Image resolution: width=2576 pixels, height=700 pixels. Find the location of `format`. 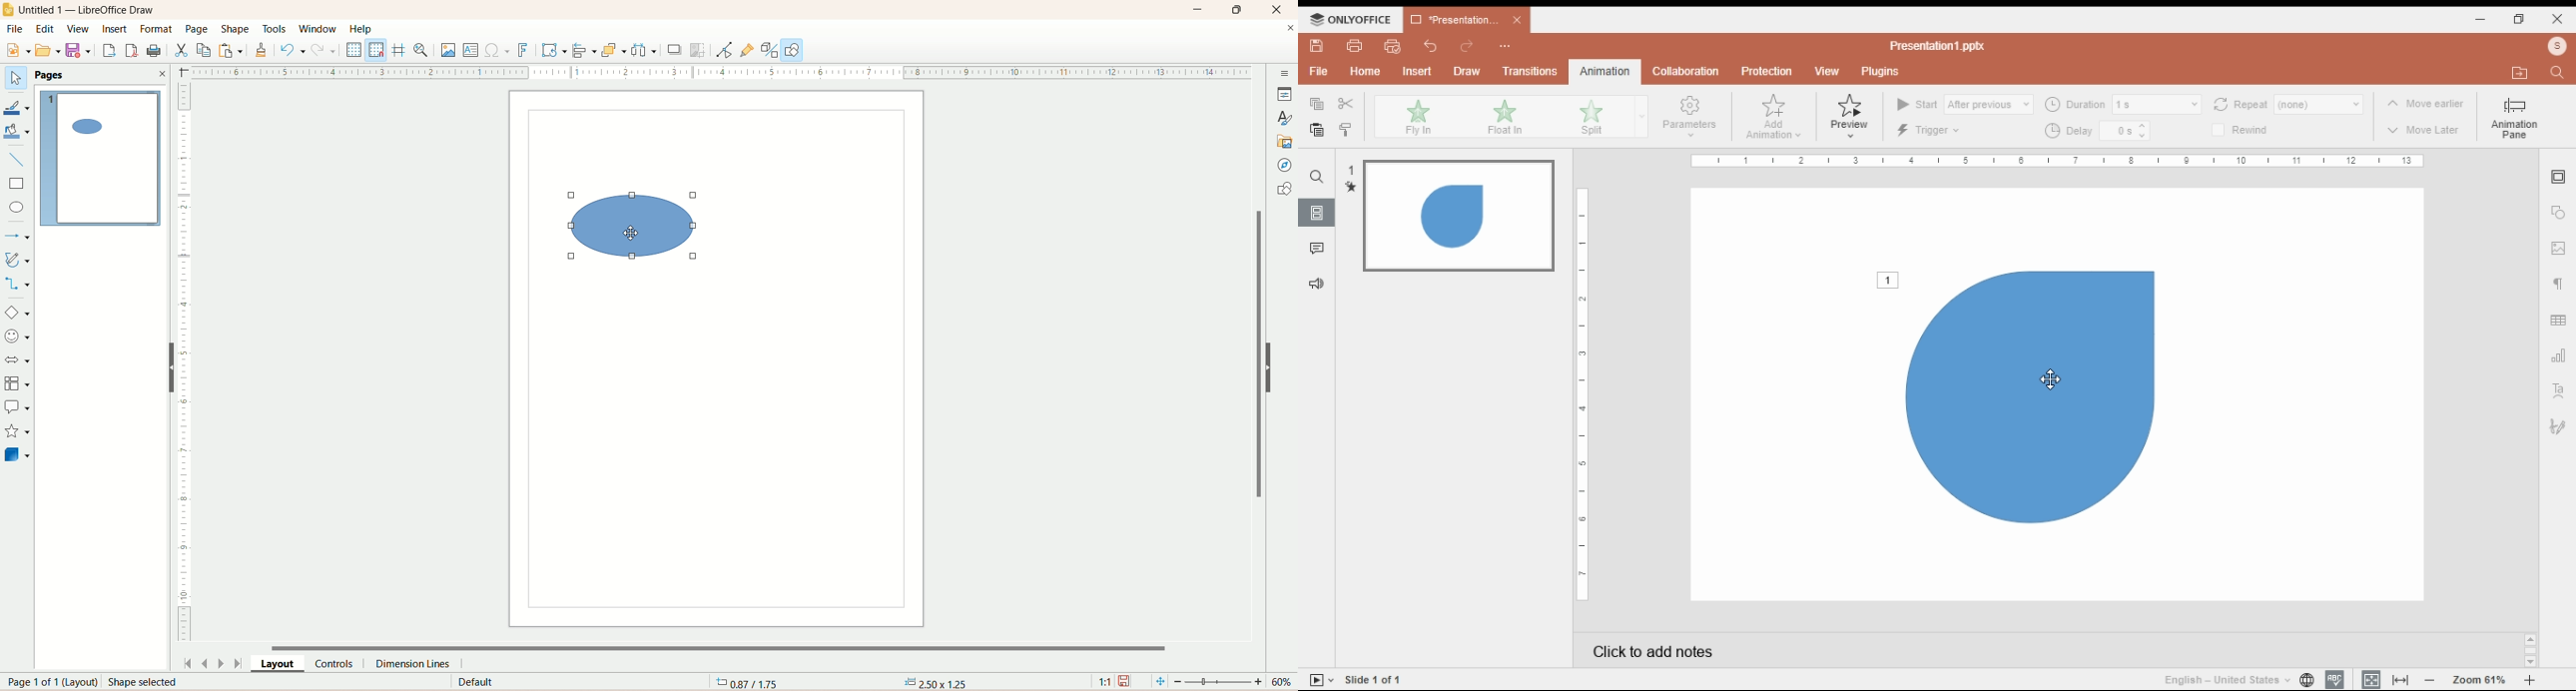

format is located at coordinates (160, 30).